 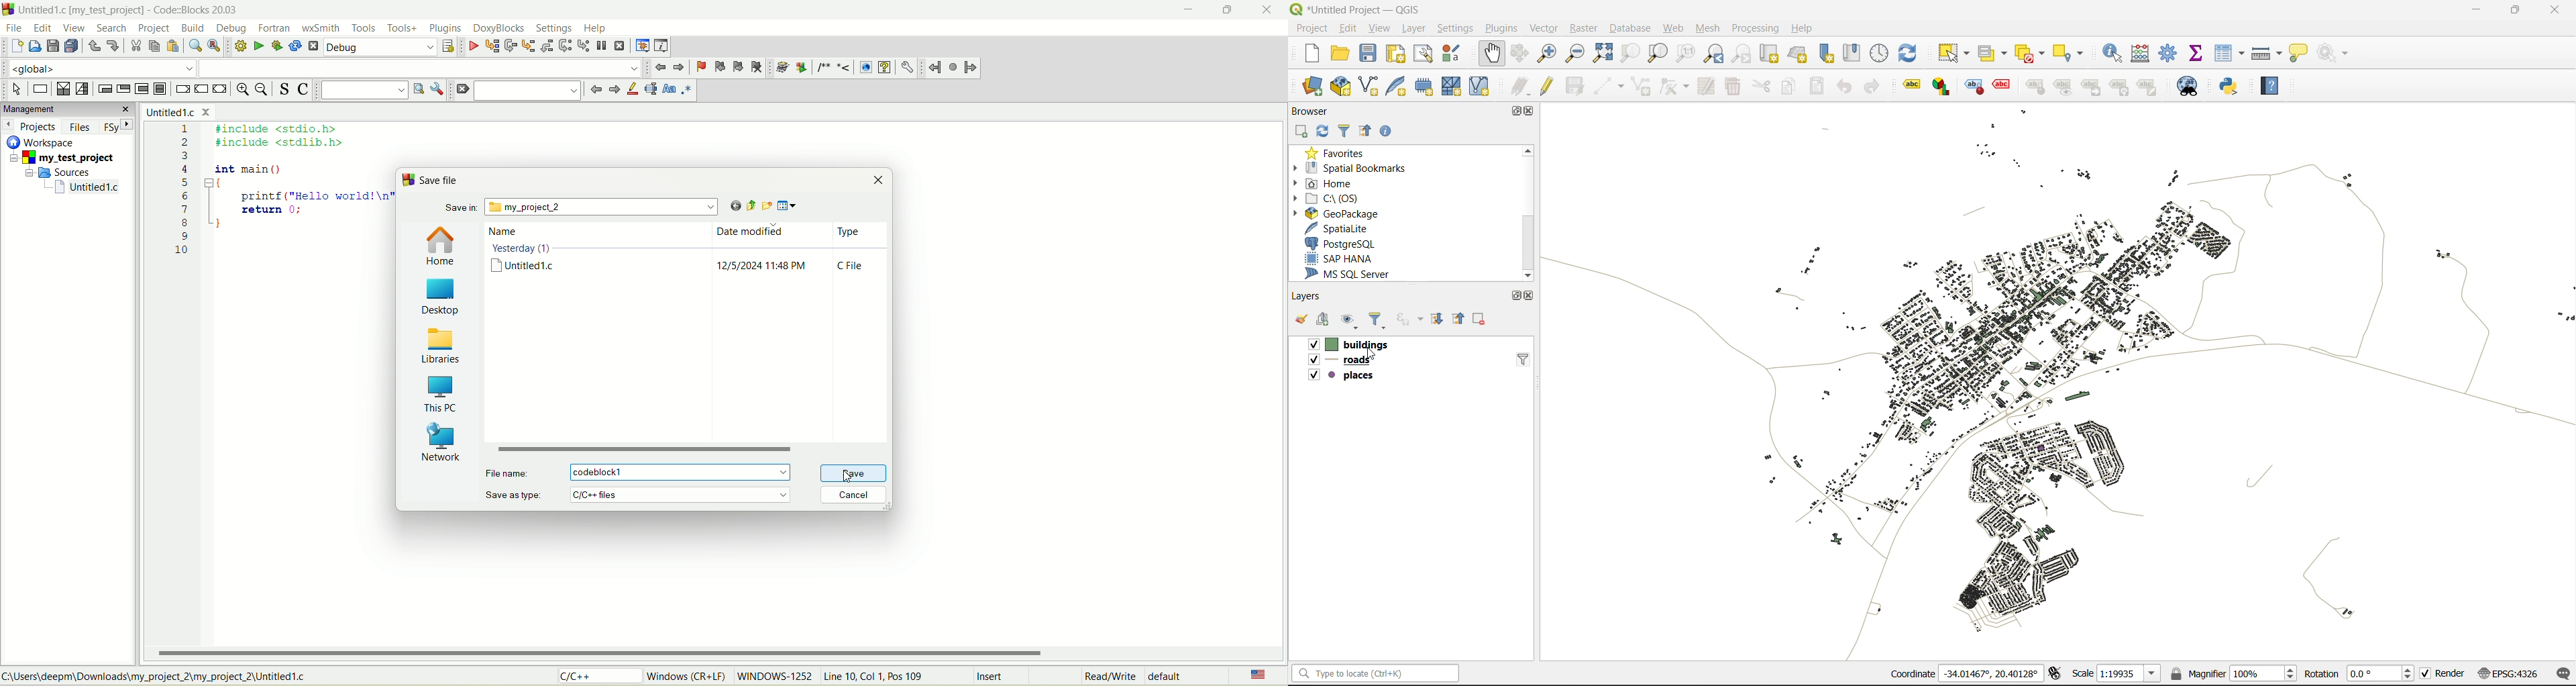 I want to click on selected text, so click(x=651, y=90).